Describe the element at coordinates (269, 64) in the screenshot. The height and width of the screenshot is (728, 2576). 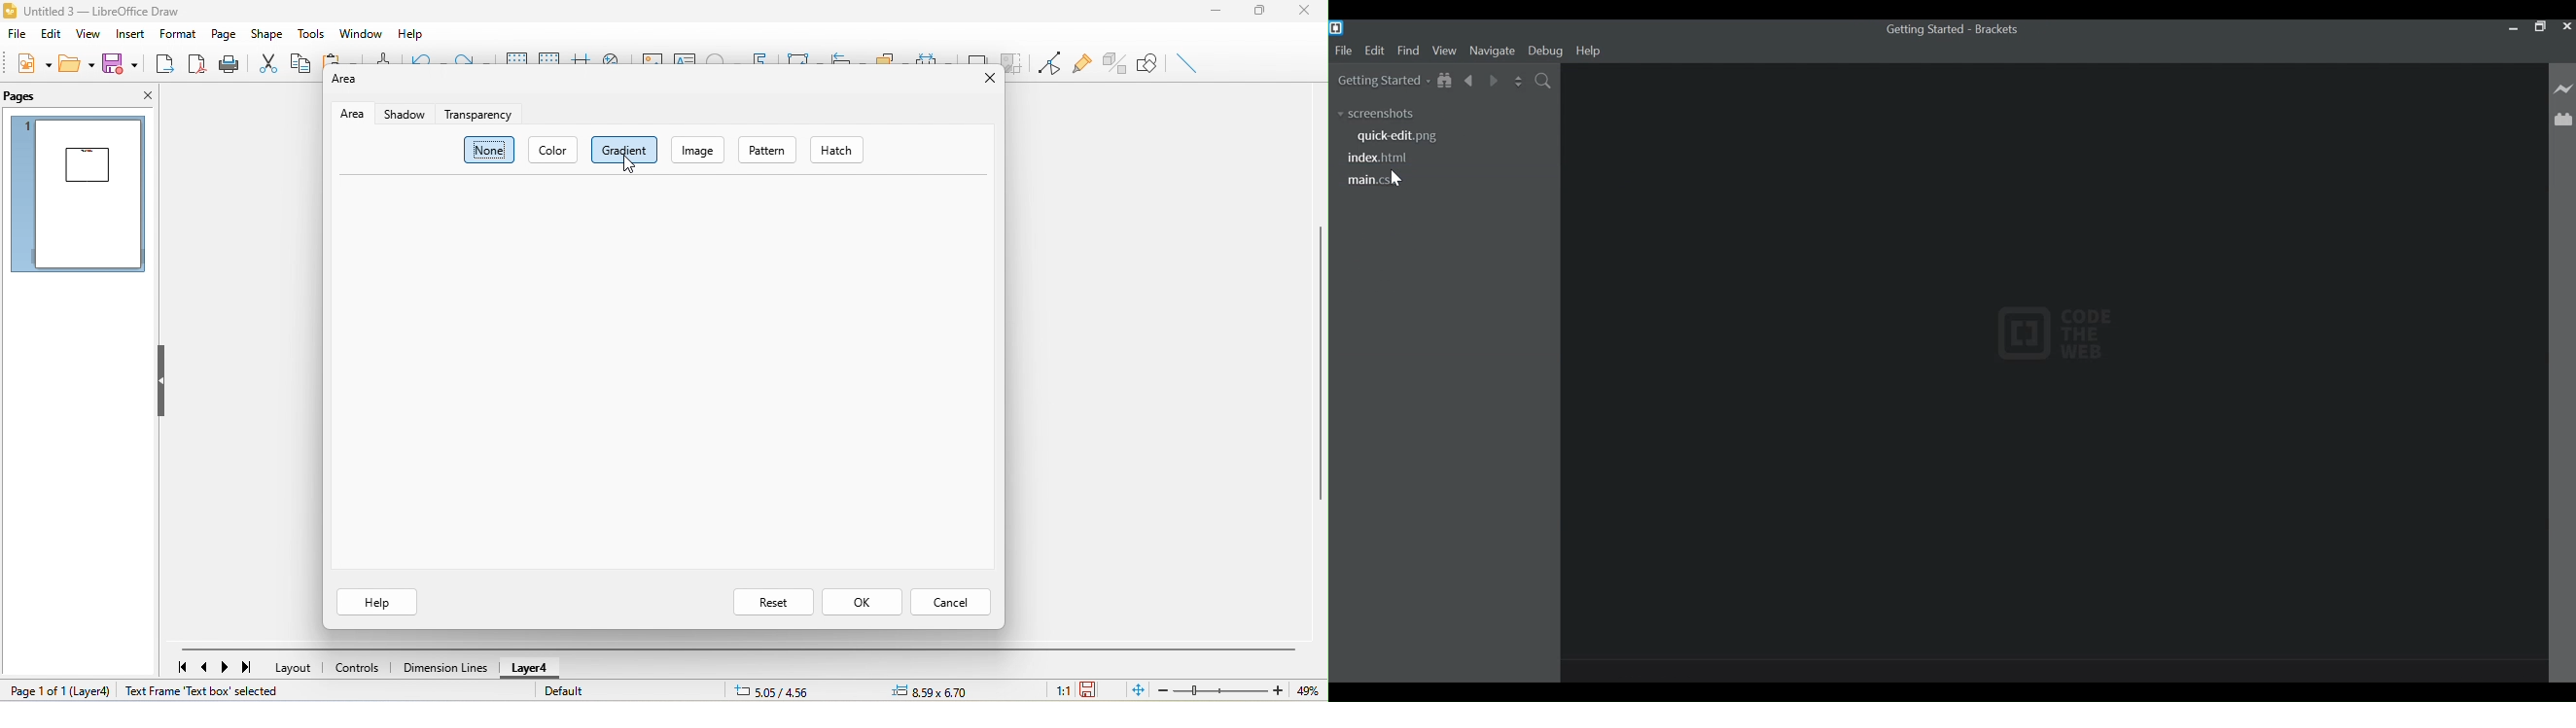
I see `cut` at that location.